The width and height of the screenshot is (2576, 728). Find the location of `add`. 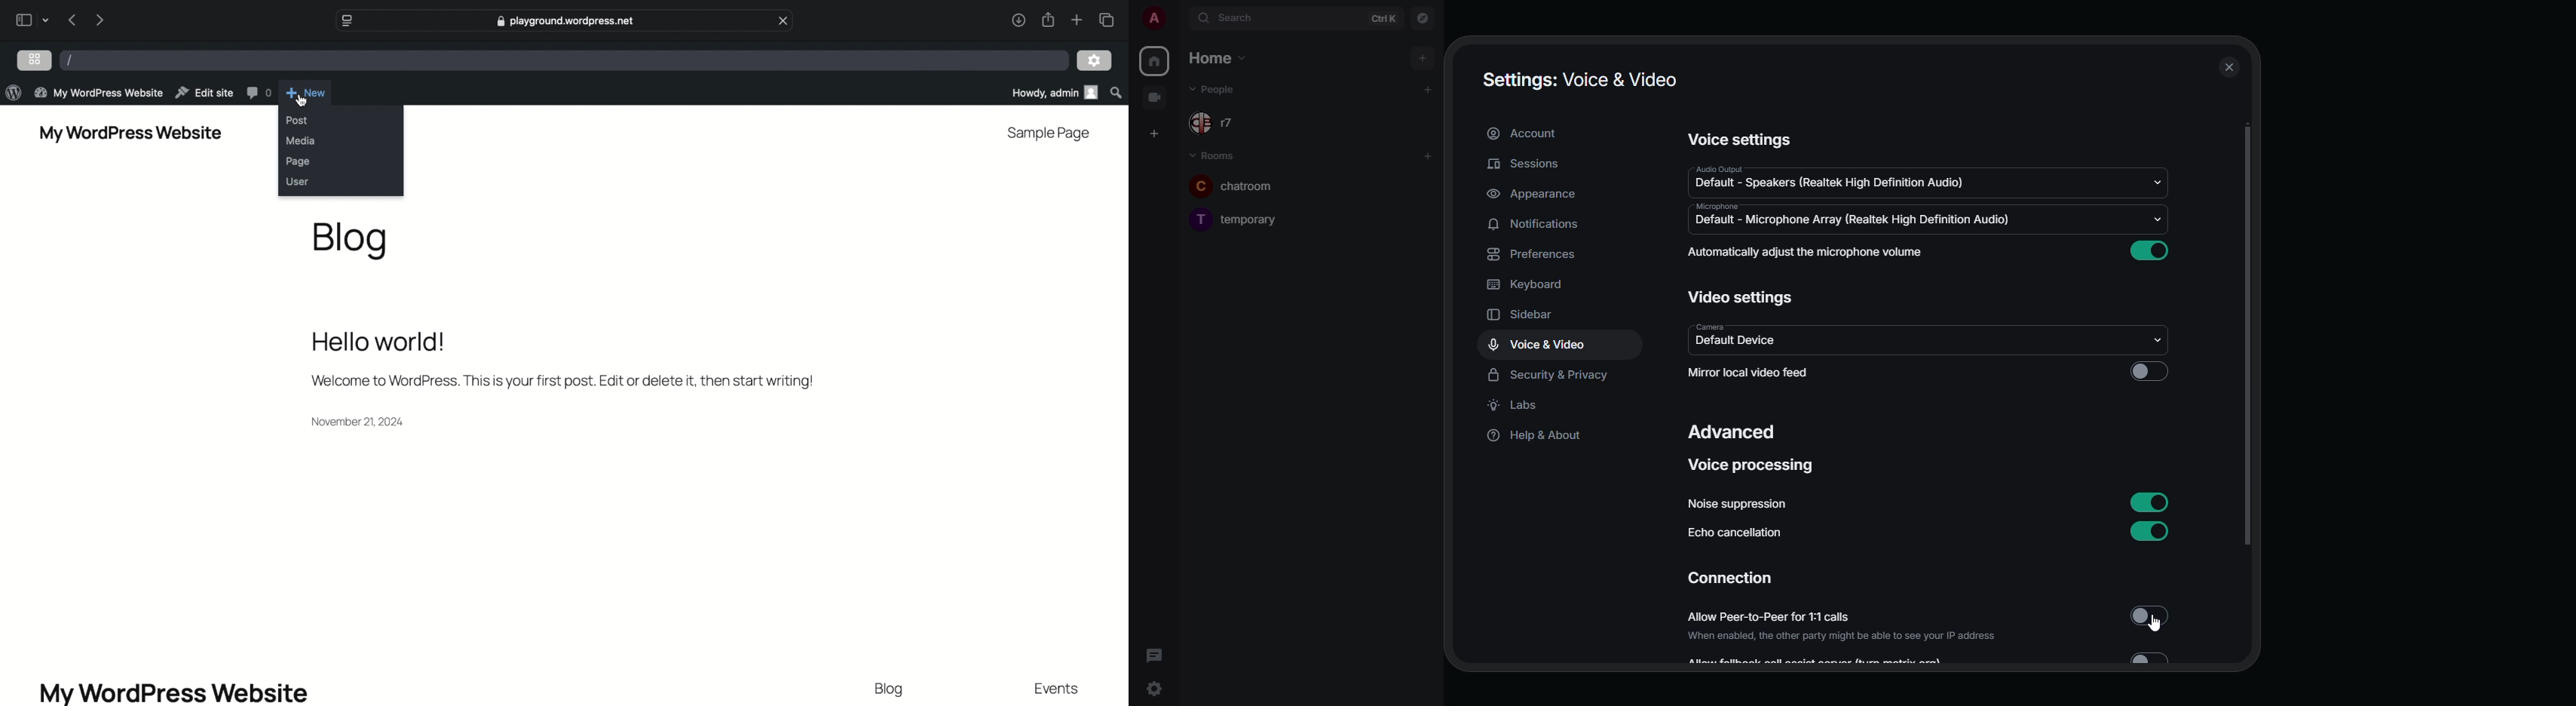

add is located at coordinates (1429, 89).